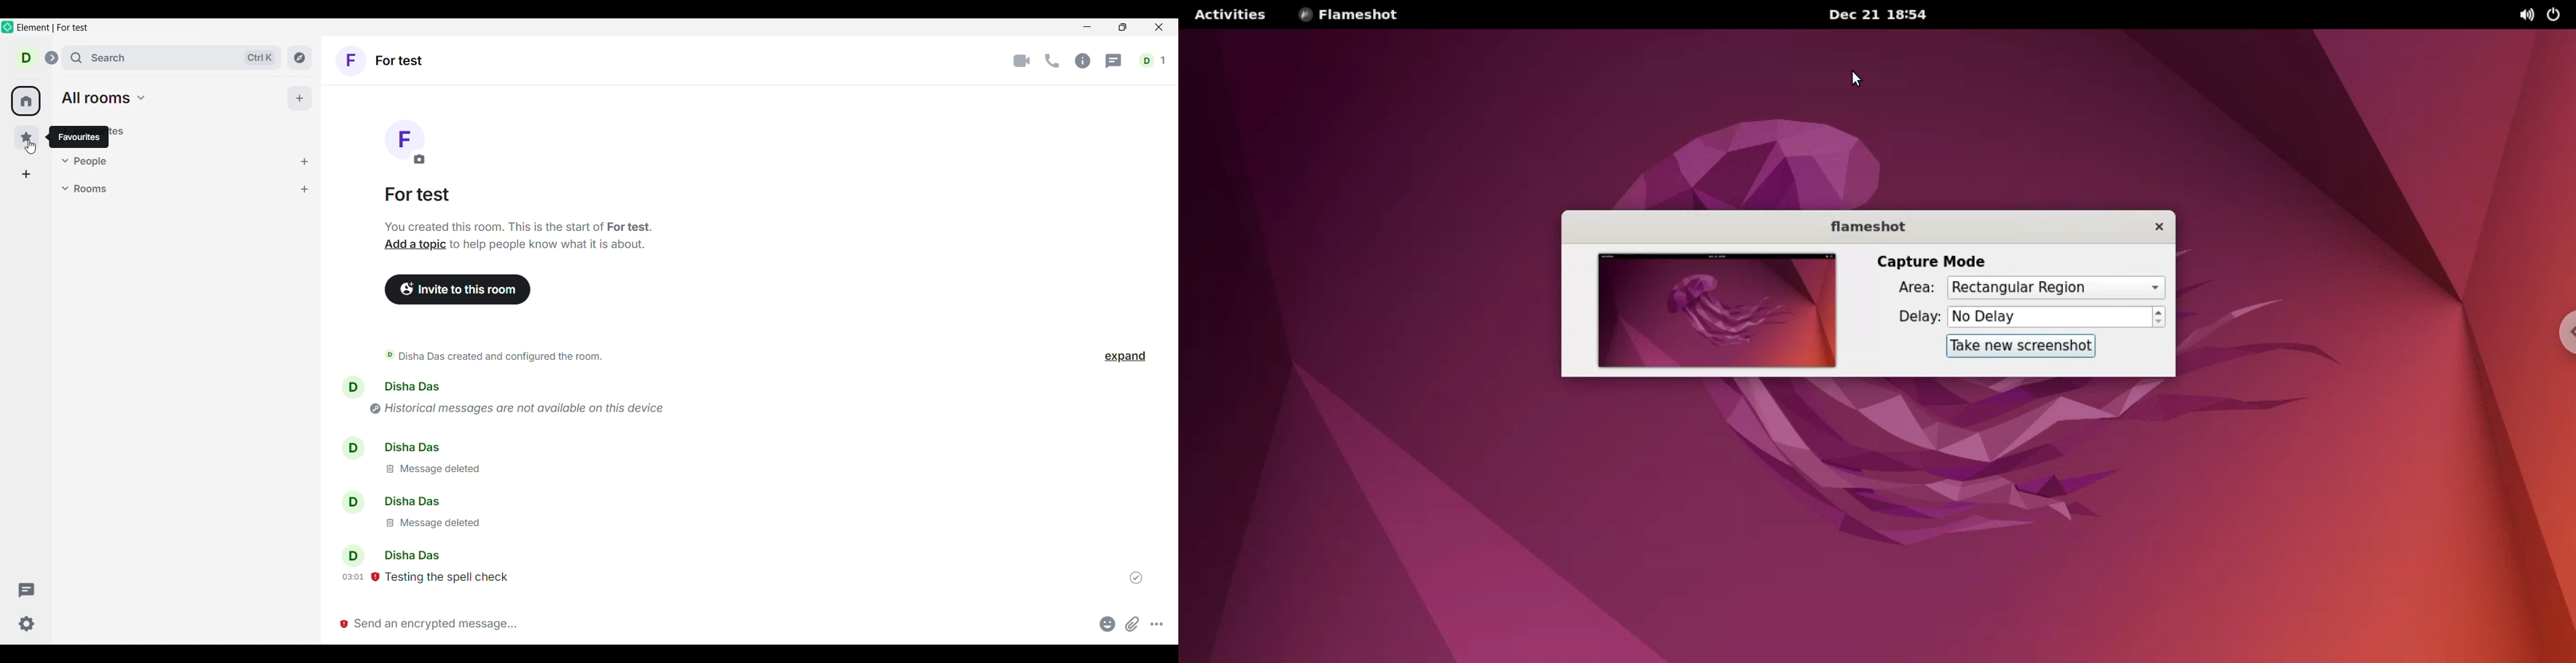 The width and height of the screenshot is (2576, 672). Describe the element at coordinates (170, 58) in the screenshot. I see `Search box` at that location.